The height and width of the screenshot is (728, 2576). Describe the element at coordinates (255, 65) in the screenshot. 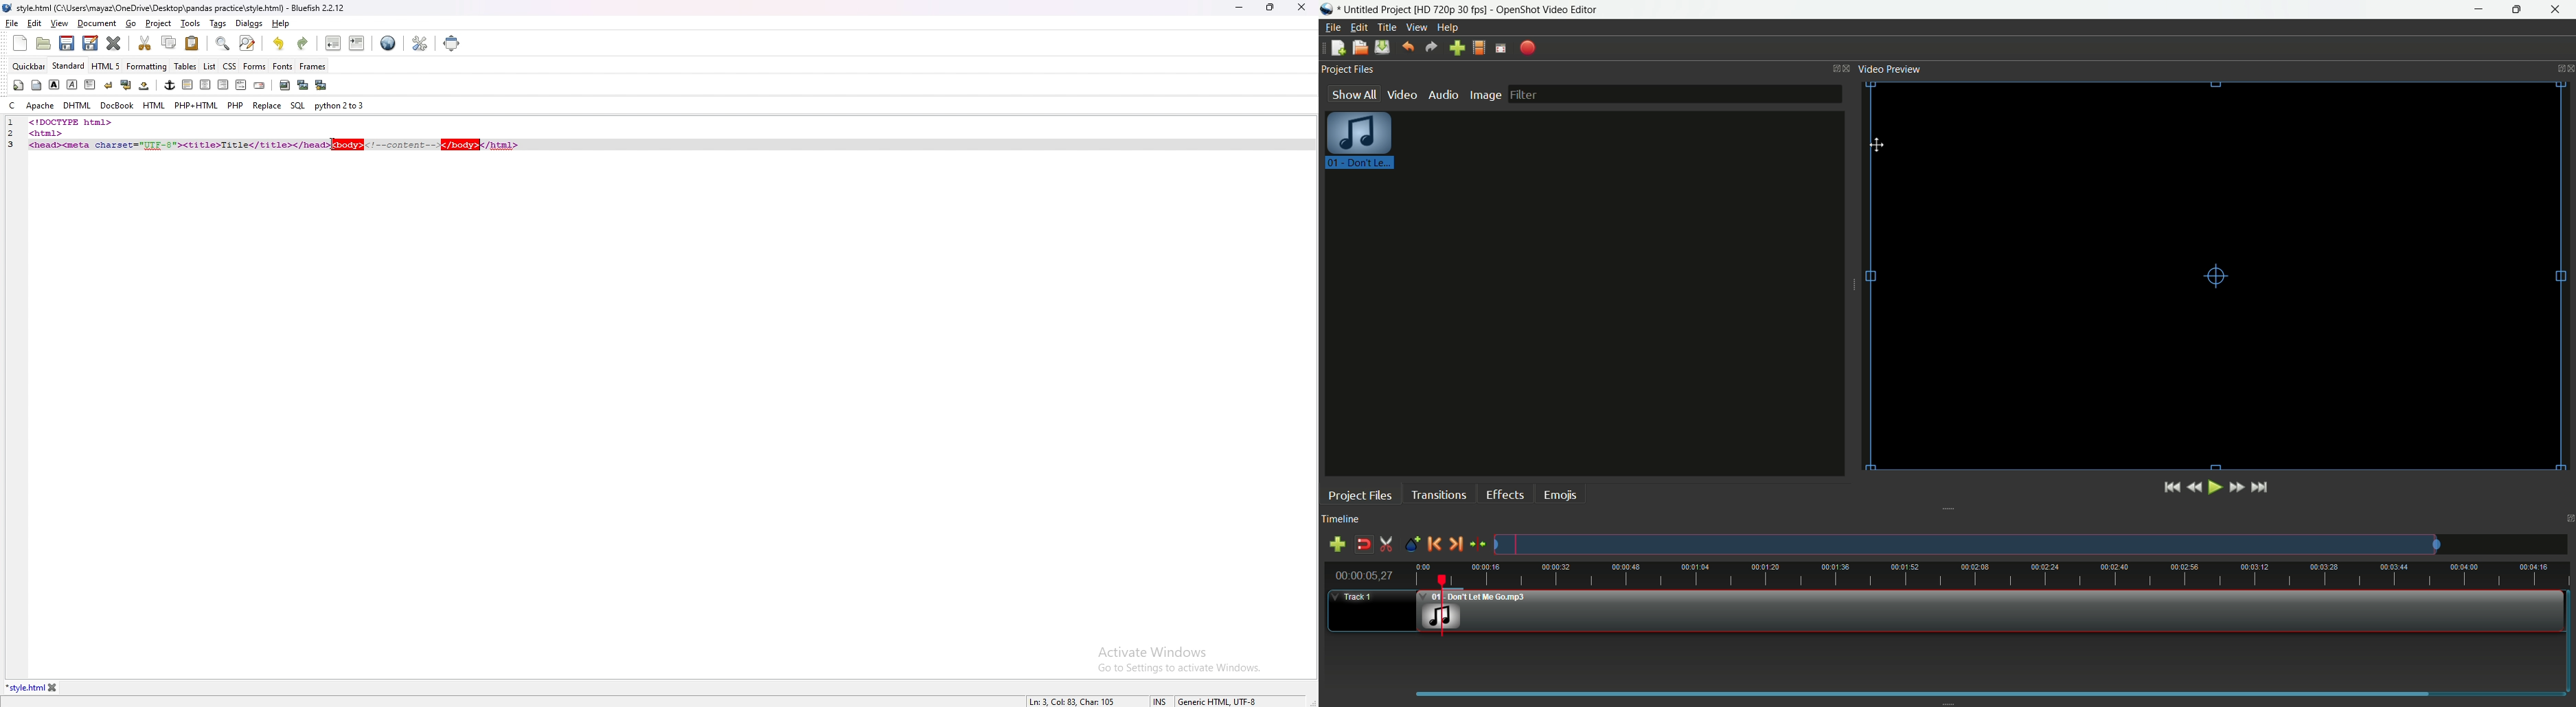

I see `forms` at that location.